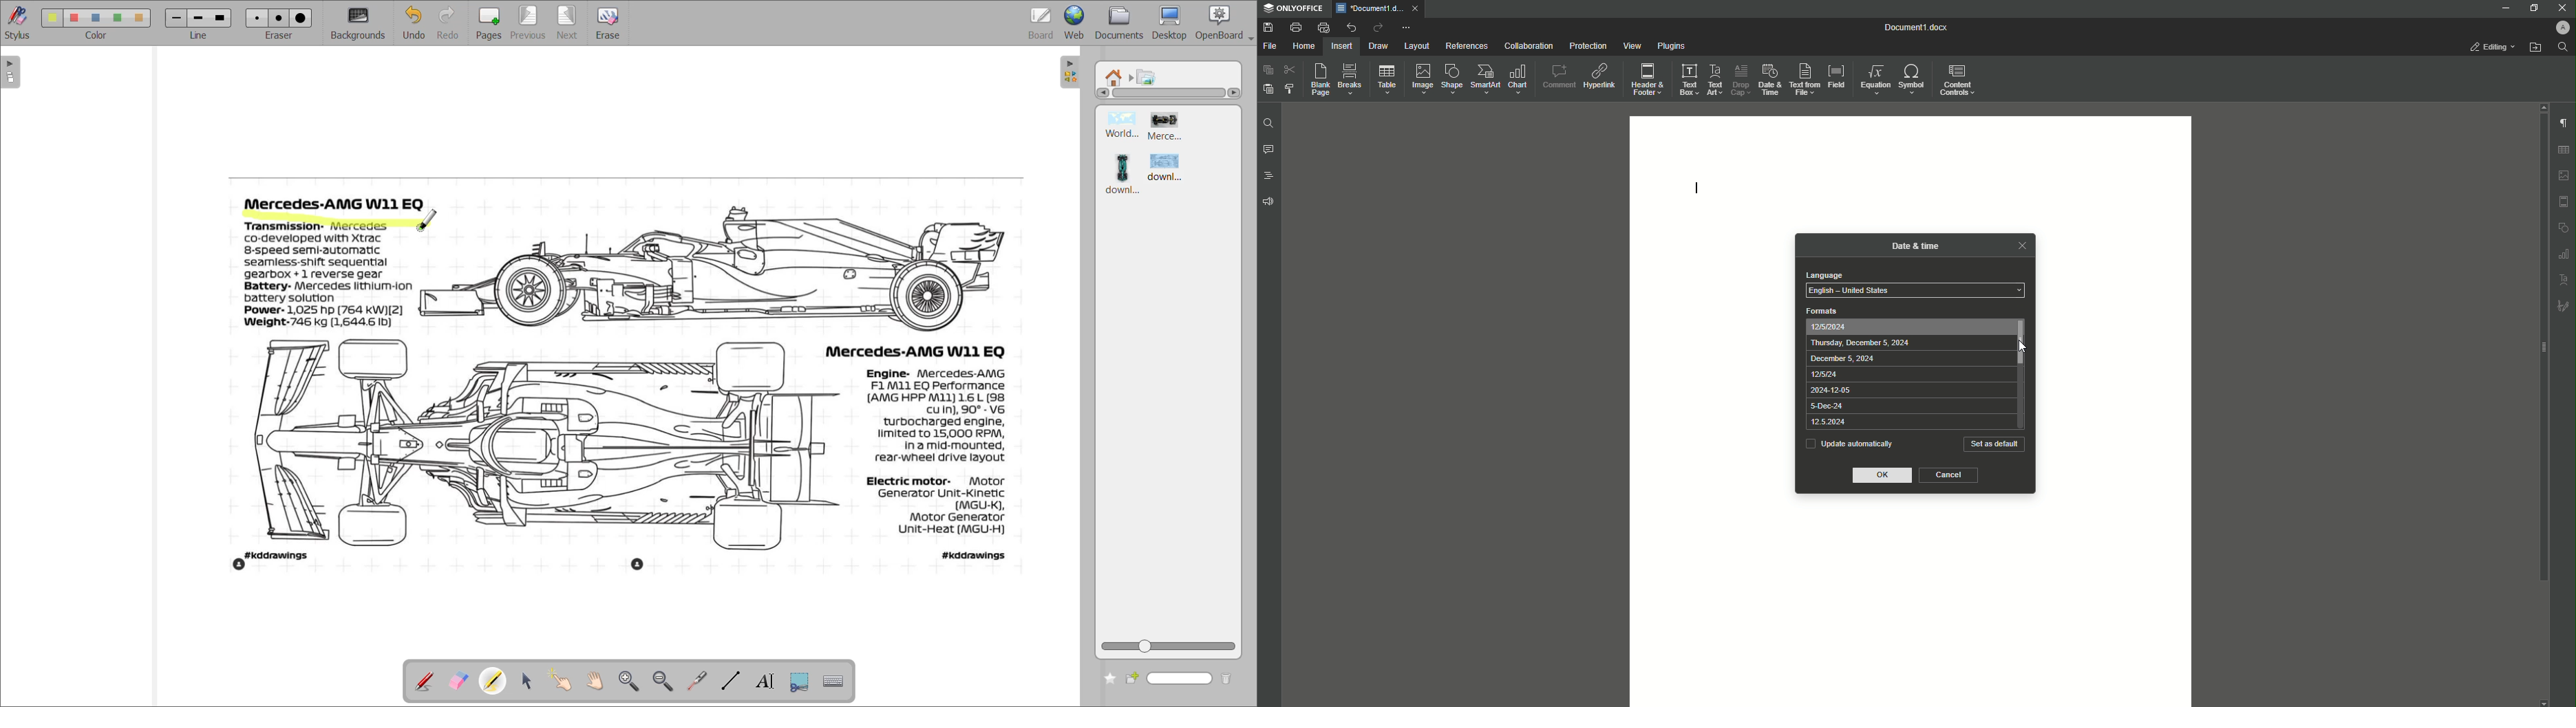 The height and width of the screenshot is (728, 2576). What do you see at coordinates (1698, 185) in the screenshot?
I see `Text Line` at bounding box center [1698, 185].